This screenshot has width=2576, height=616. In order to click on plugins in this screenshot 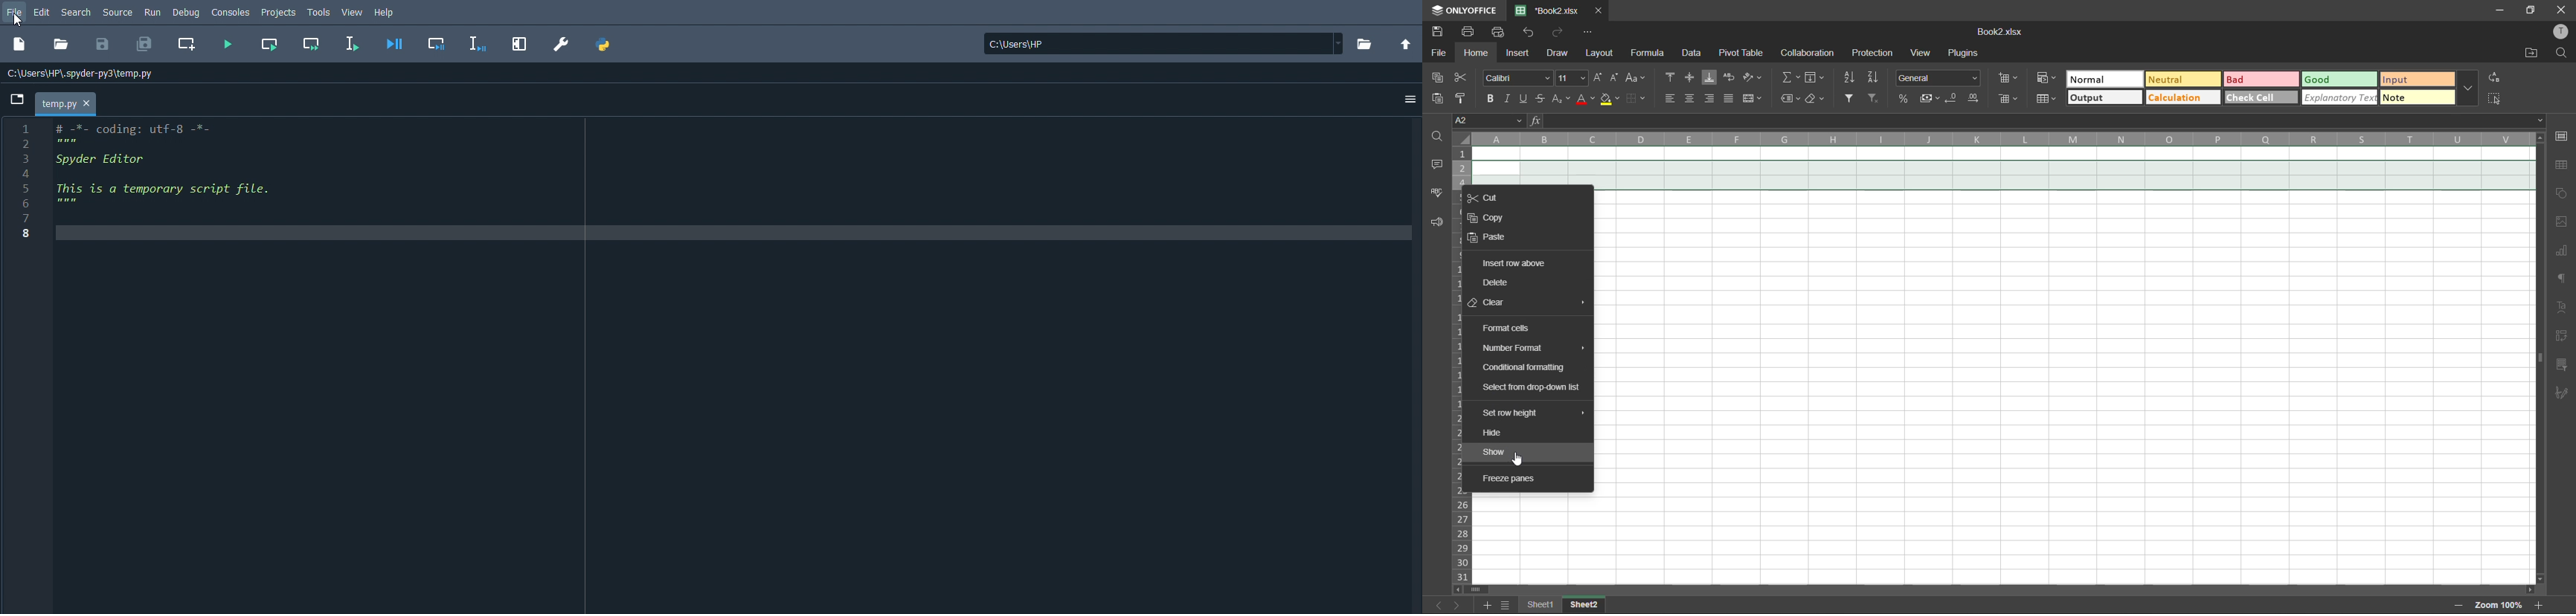, I will do `click(1962, 52)`.